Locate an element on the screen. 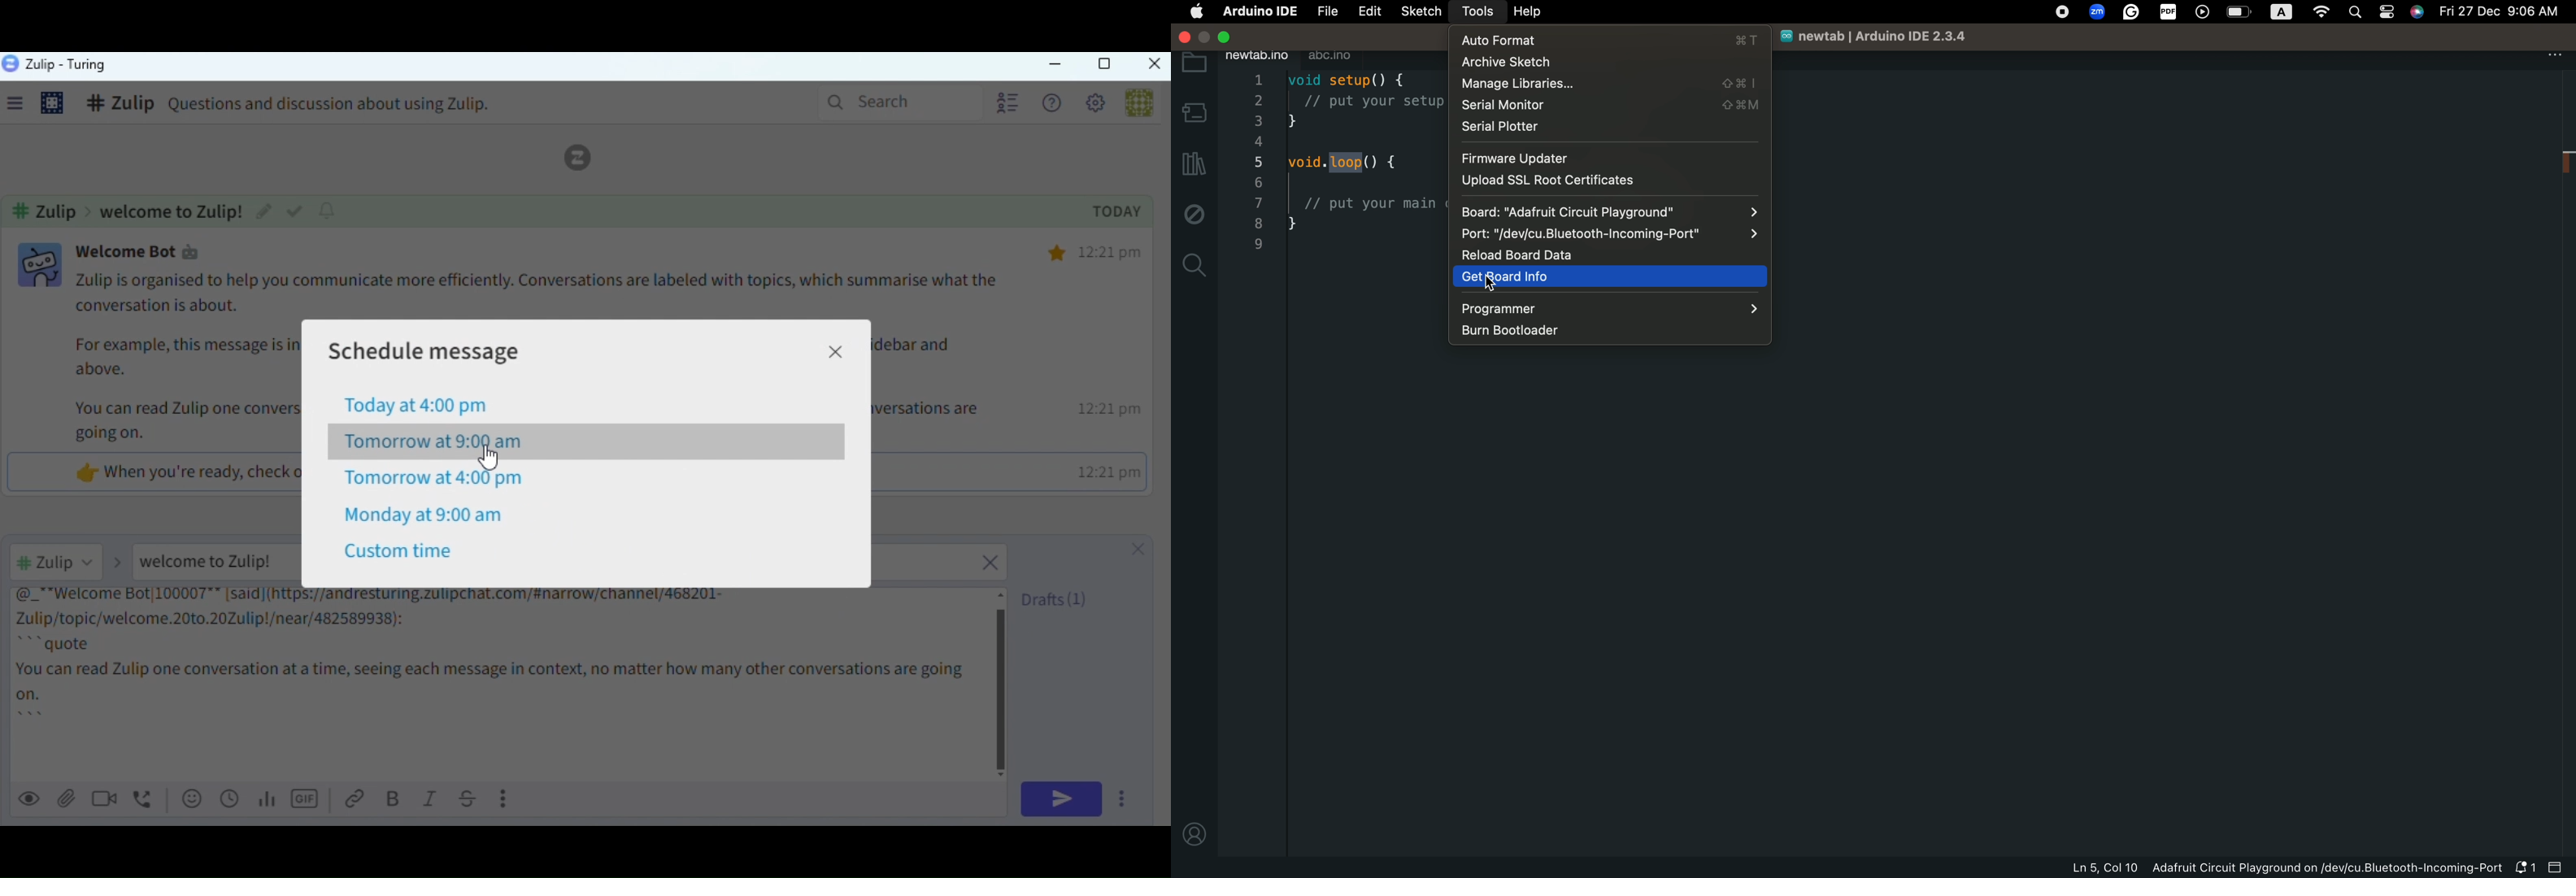 This screenshot has width=2576, height=896. Message is located at coordinates (501, 683).